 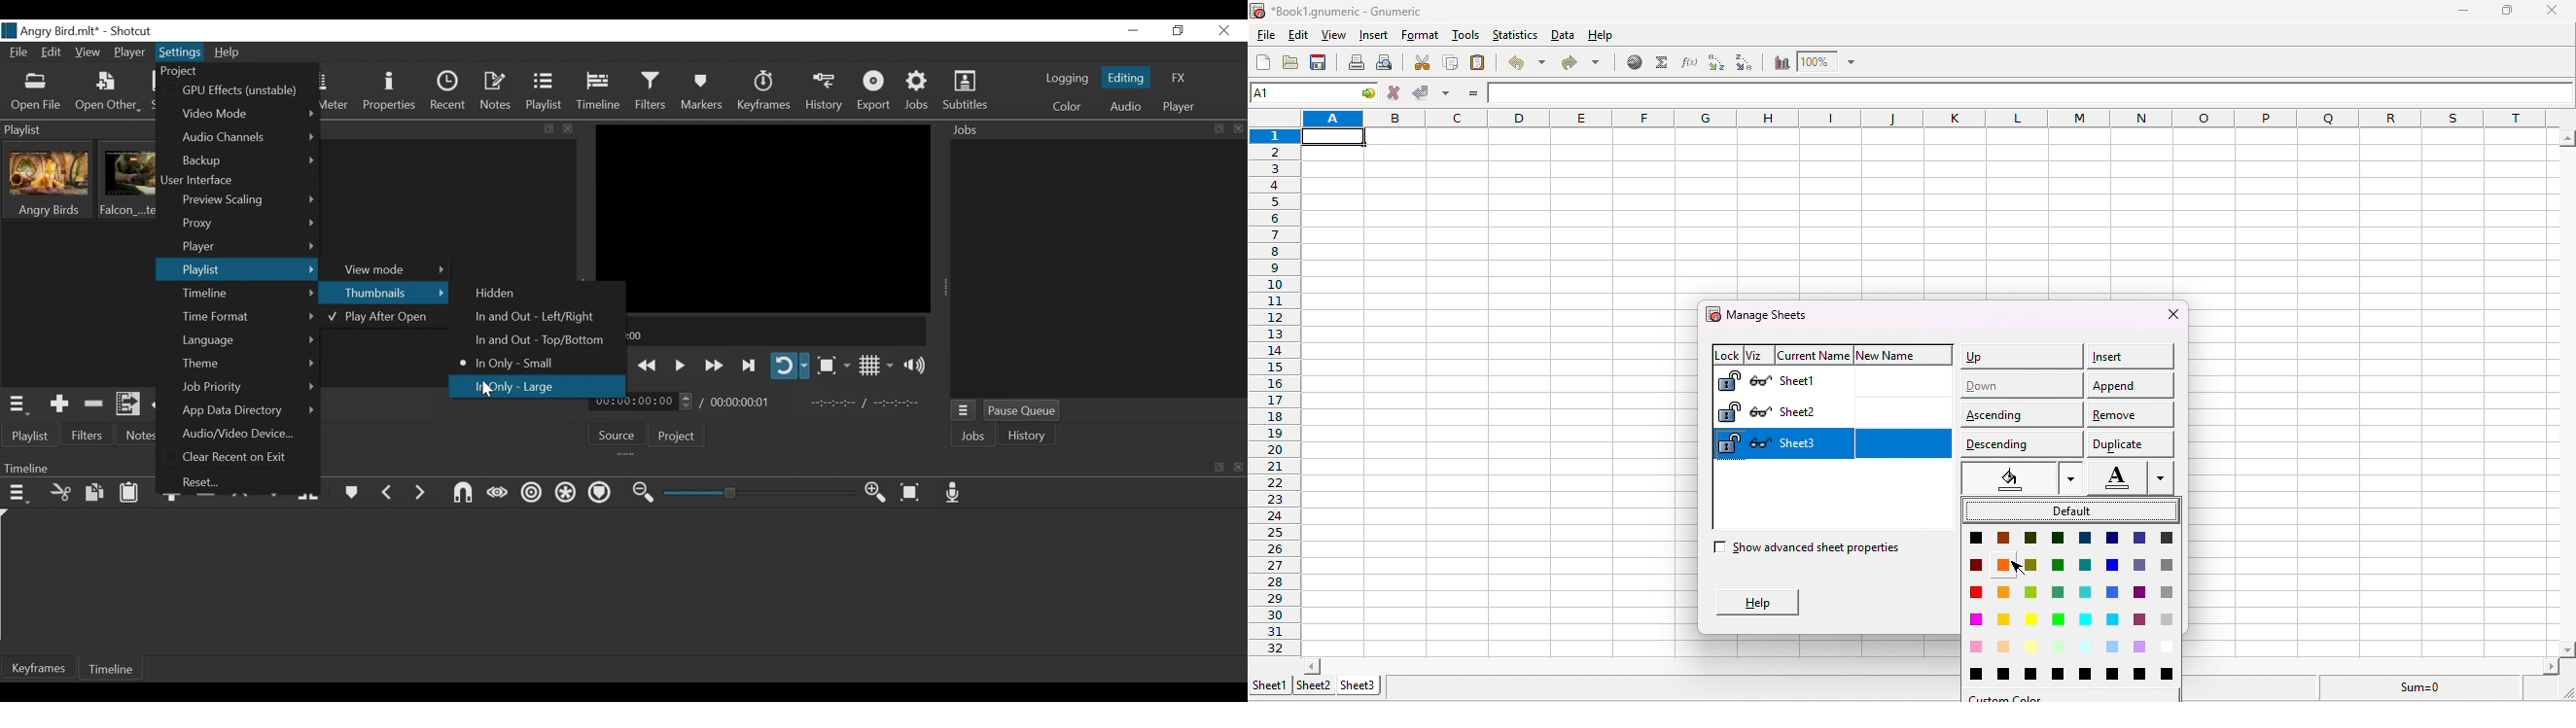 What do you see at coordinates (248, 202) in the screenshot?
I see `Previous Scaling` at bounding box center [248, 202].